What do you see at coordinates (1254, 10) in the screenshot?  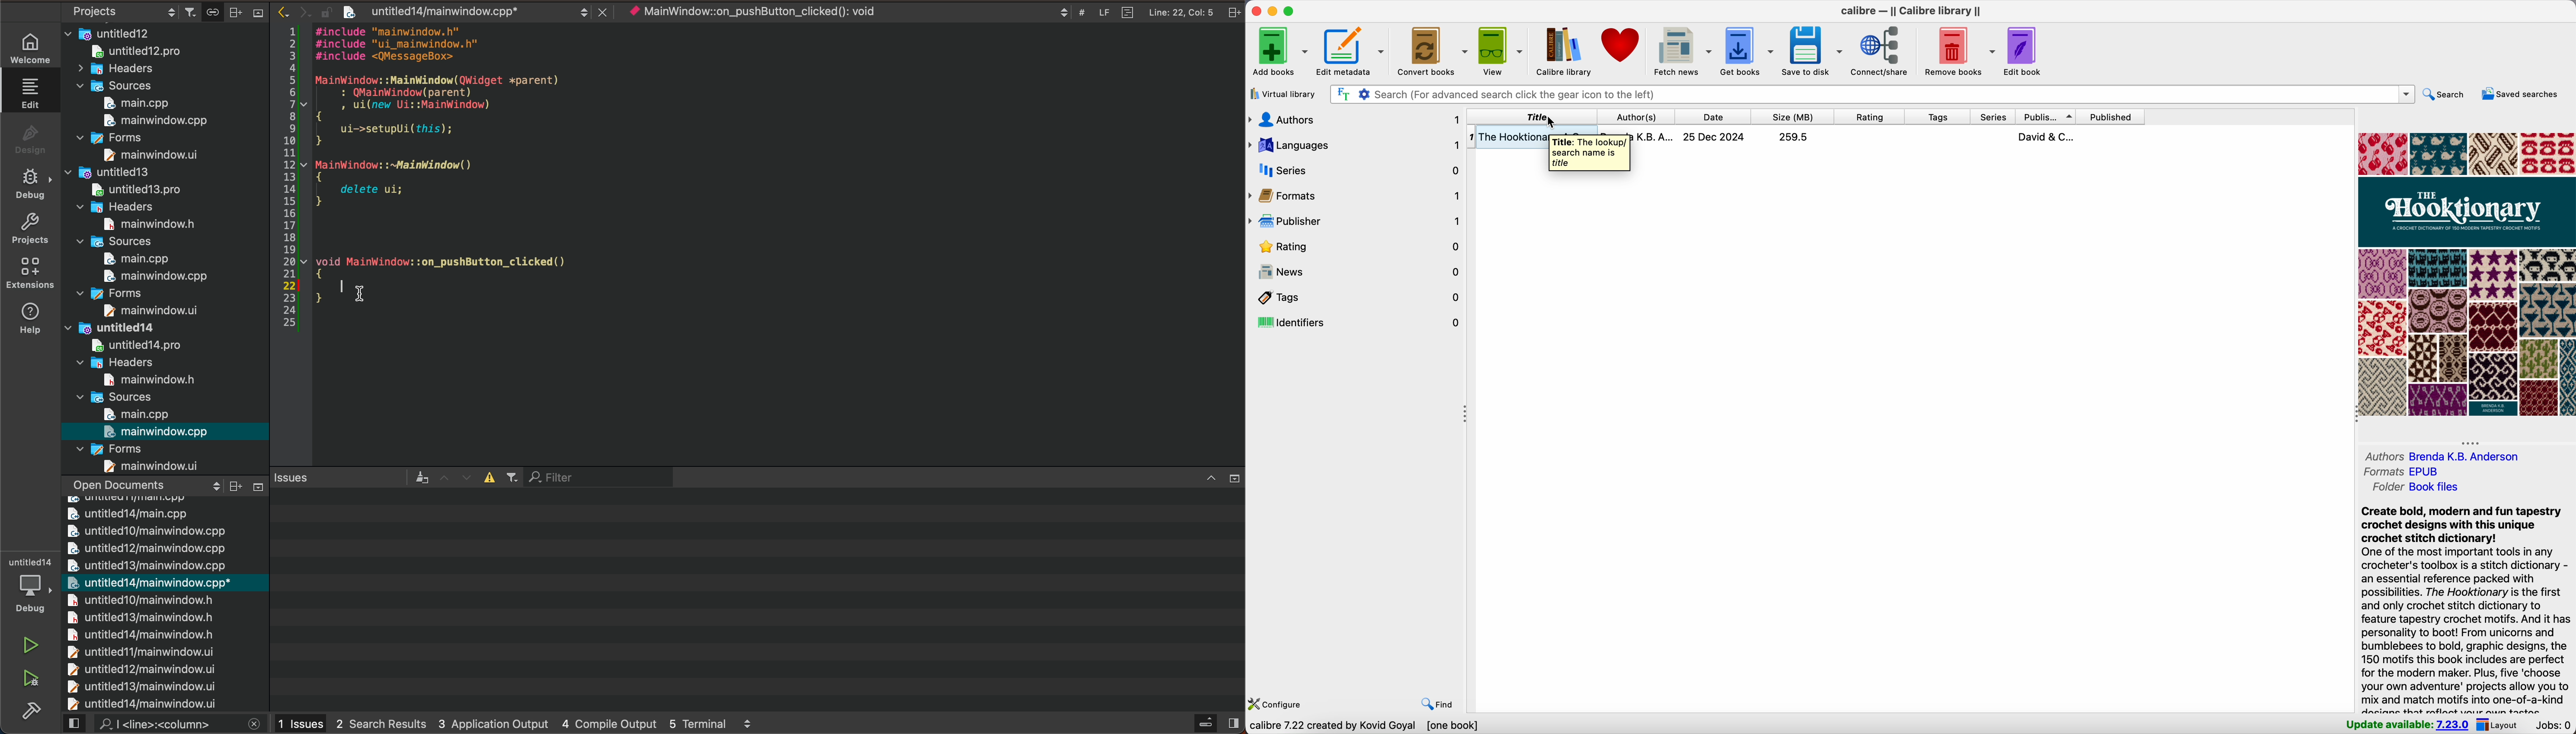 I see `close Calibre` at bounding box center [1254, 10].